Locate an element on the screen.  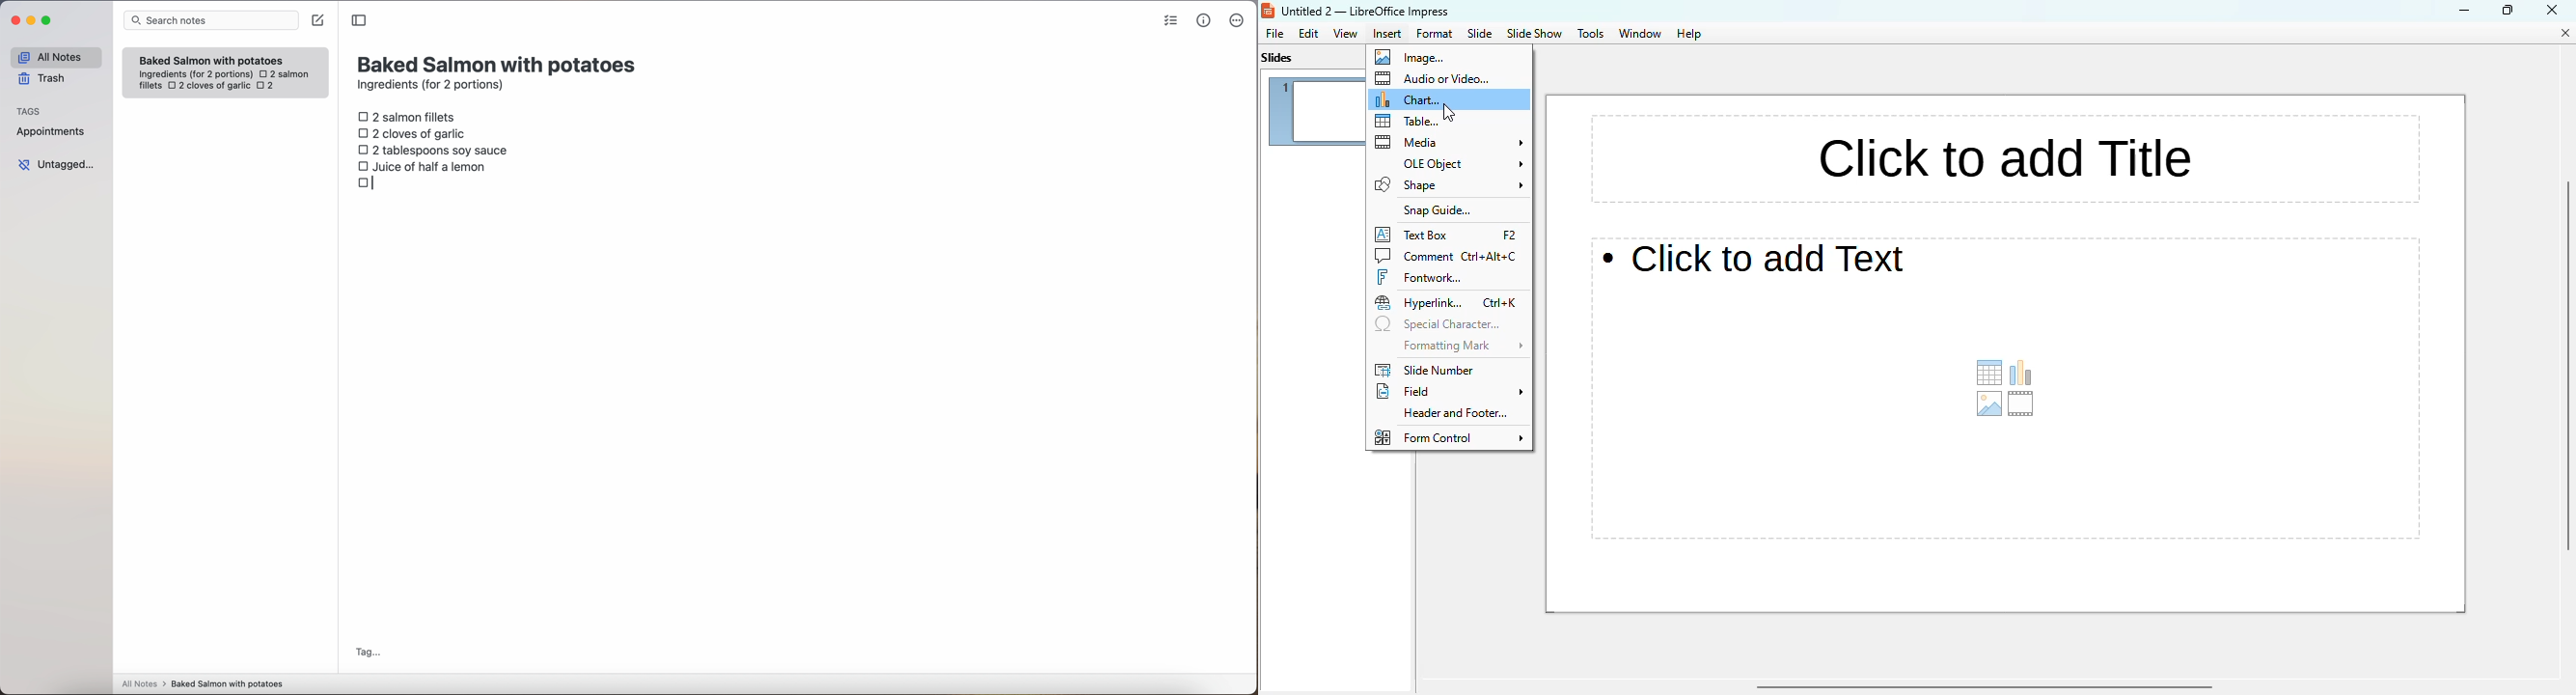
minimize Simplenote is located at coordinates (31, 21).